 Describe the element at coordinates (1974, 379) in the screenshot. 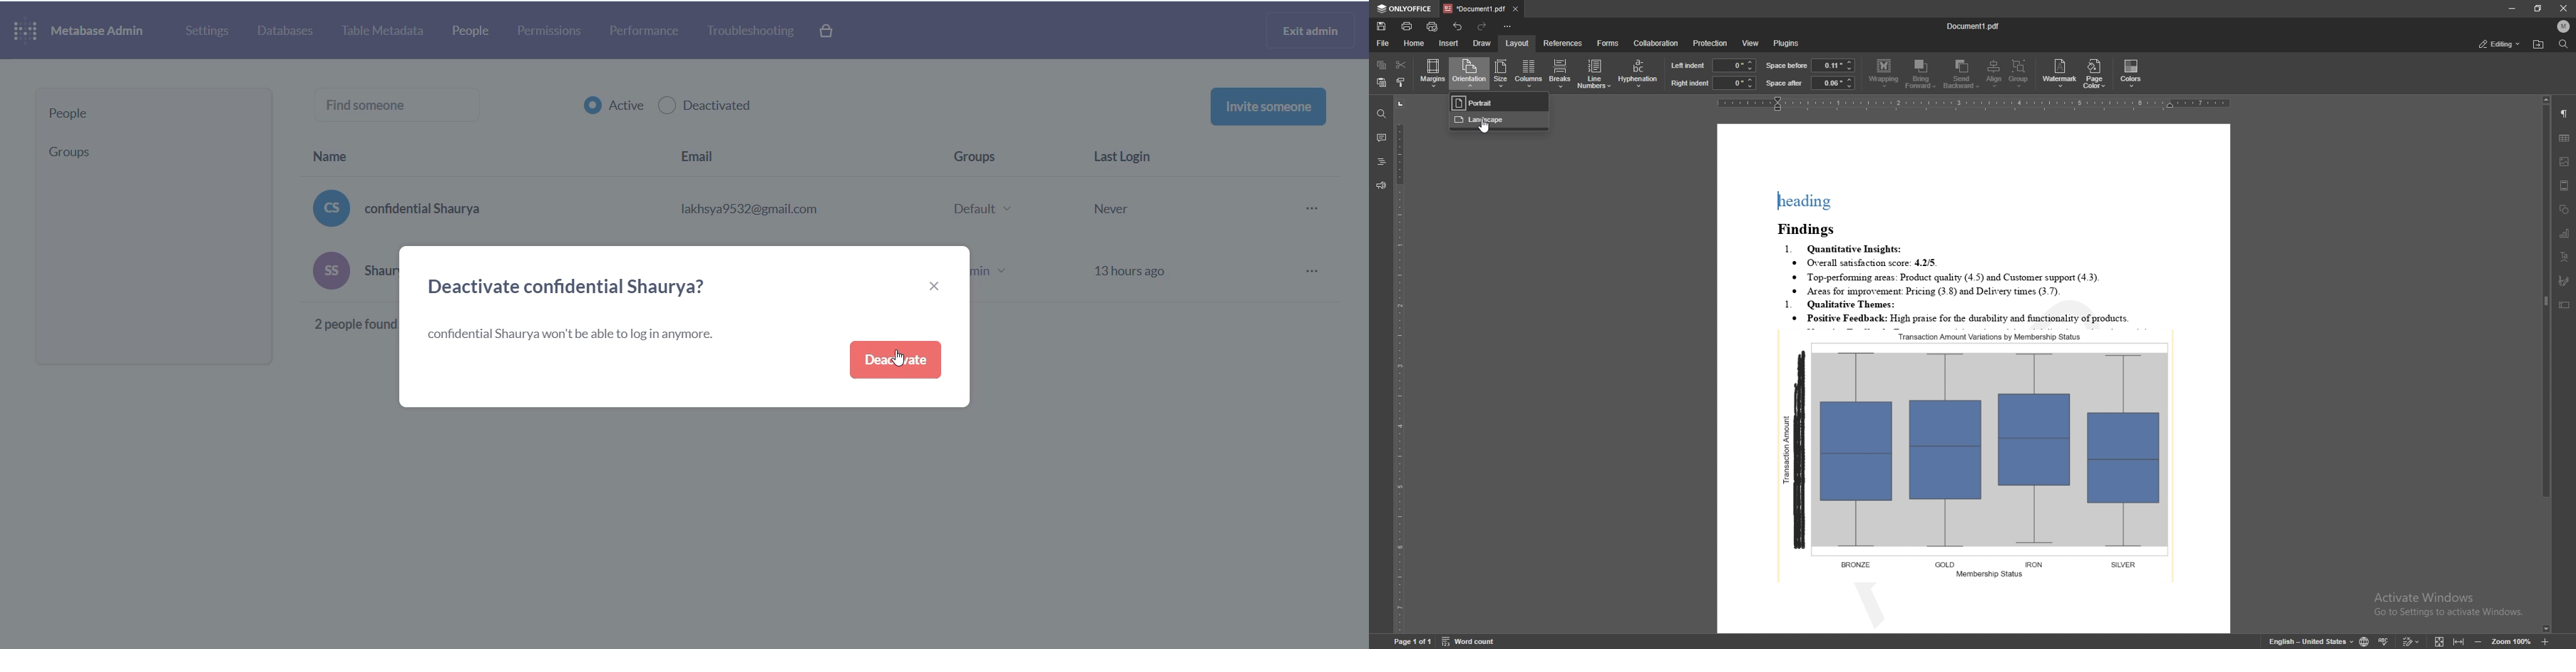

I see `doc` at that location.